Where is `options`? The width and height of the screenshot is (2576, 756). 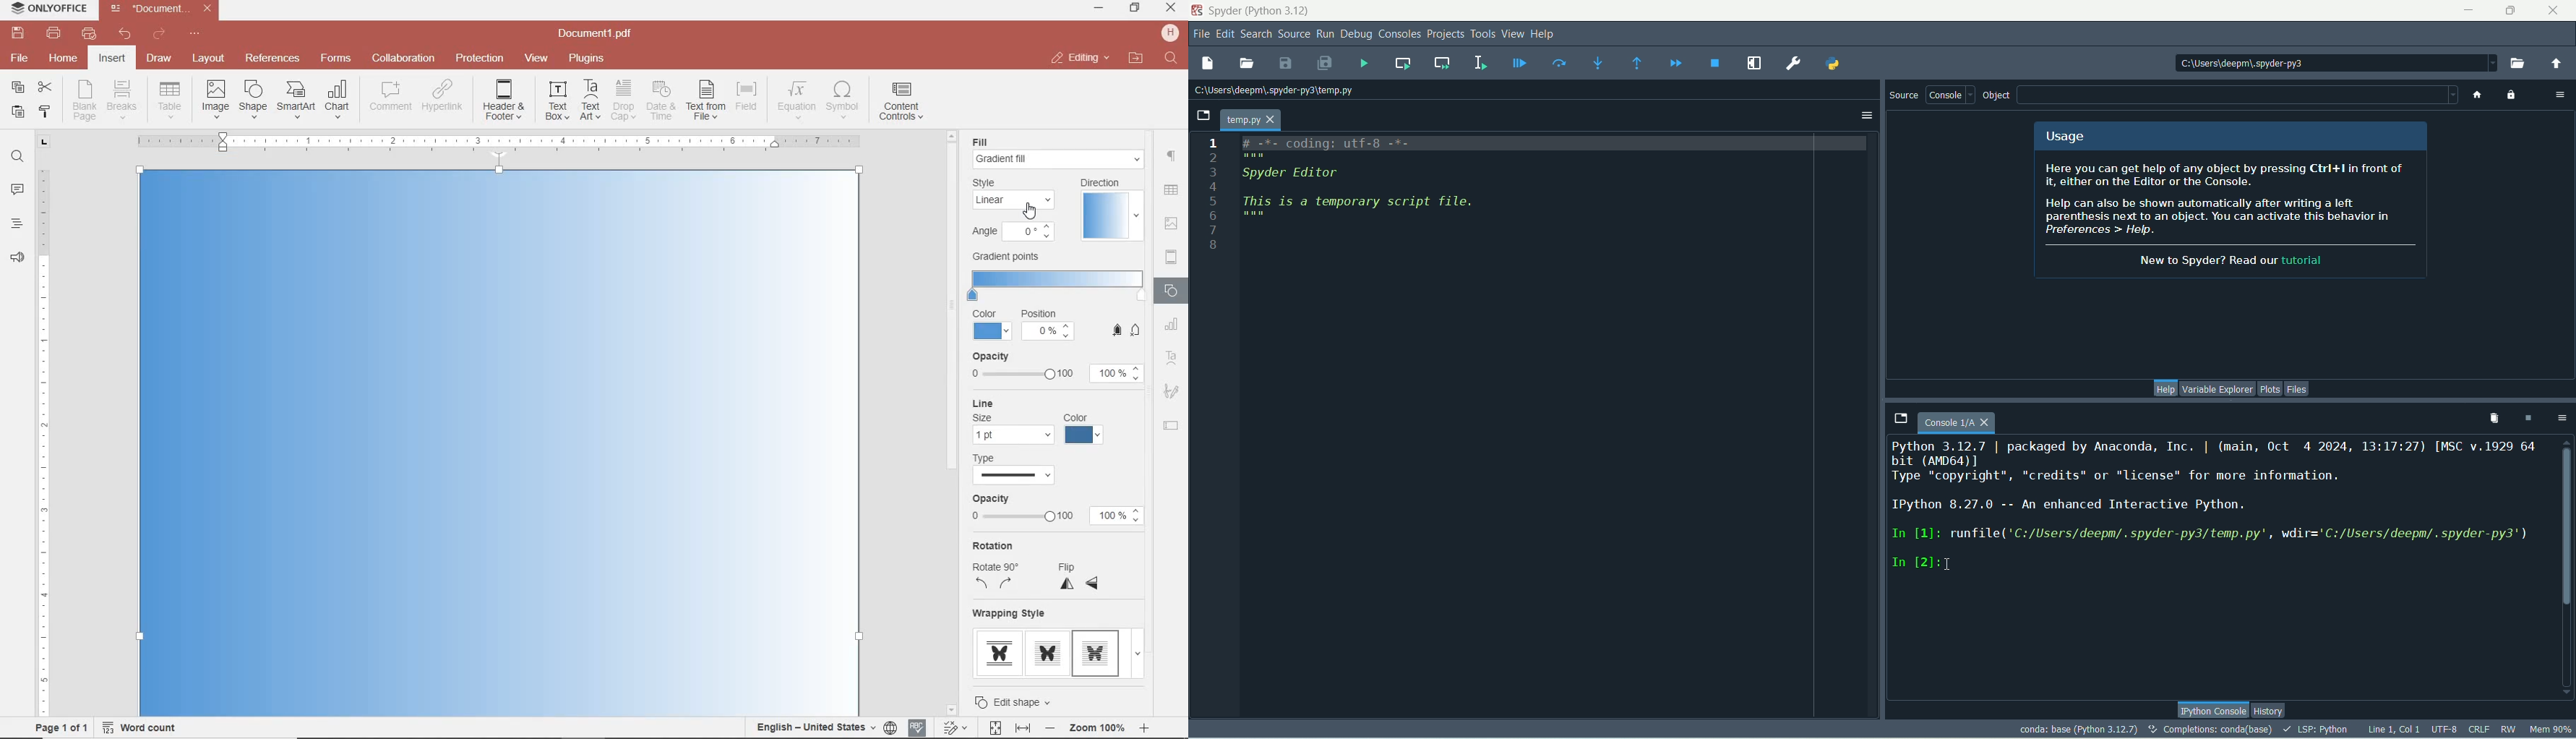
options is located at coordinates (2562, 94).